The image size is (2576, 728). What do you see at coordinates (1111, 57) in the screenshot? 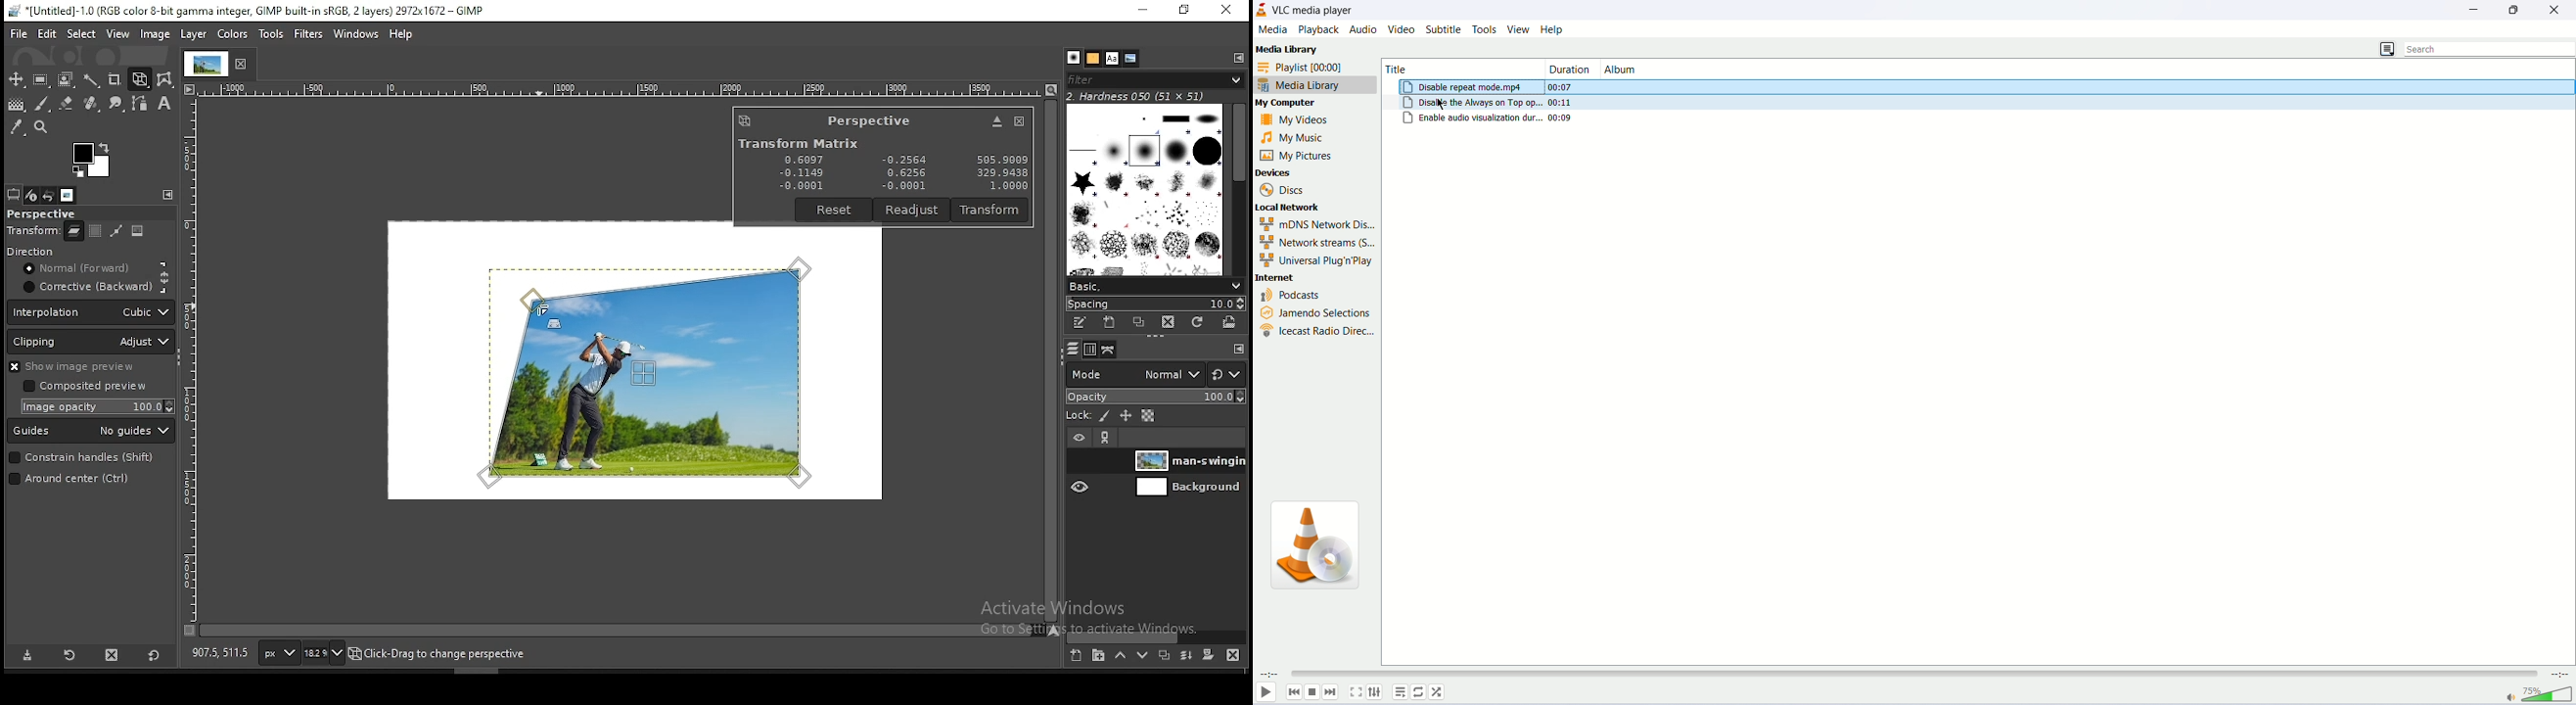
I see `fonts` at bounding box center [1111, 57].